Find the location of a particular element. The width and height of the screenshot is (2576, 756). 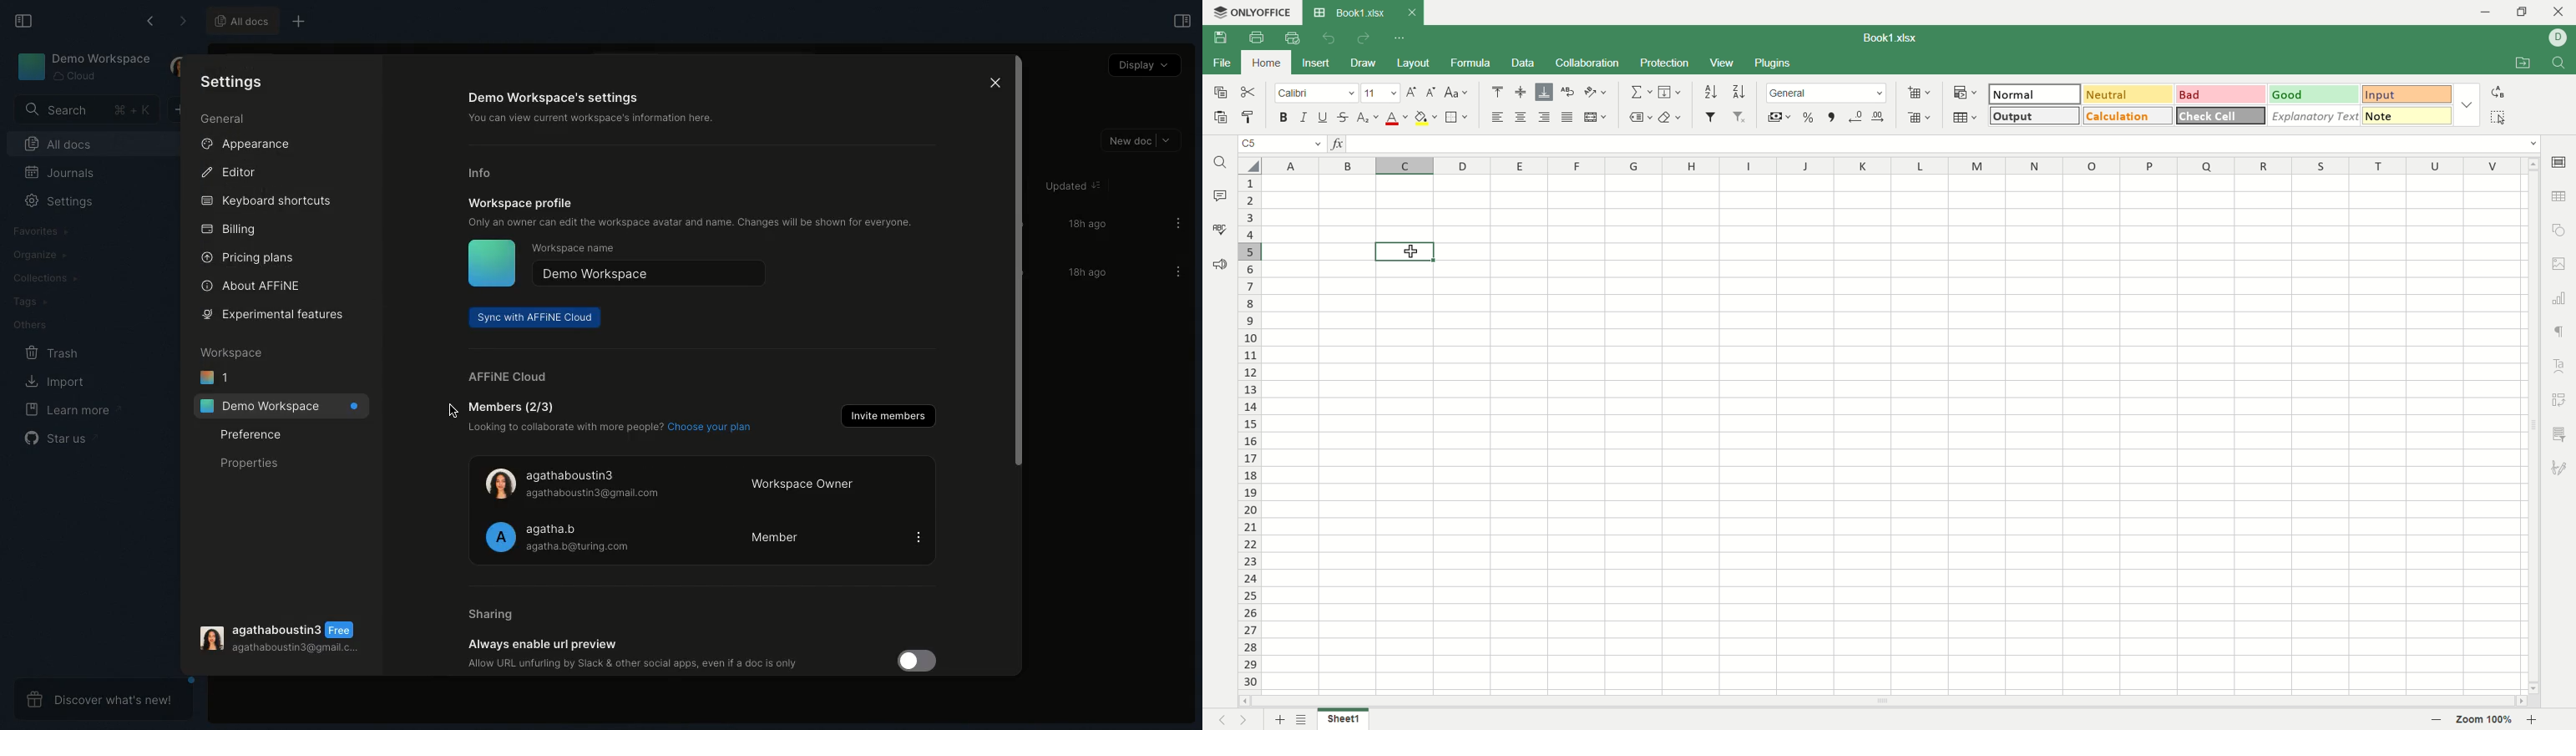

paragraph settings is located at coordinates (2558, 331).